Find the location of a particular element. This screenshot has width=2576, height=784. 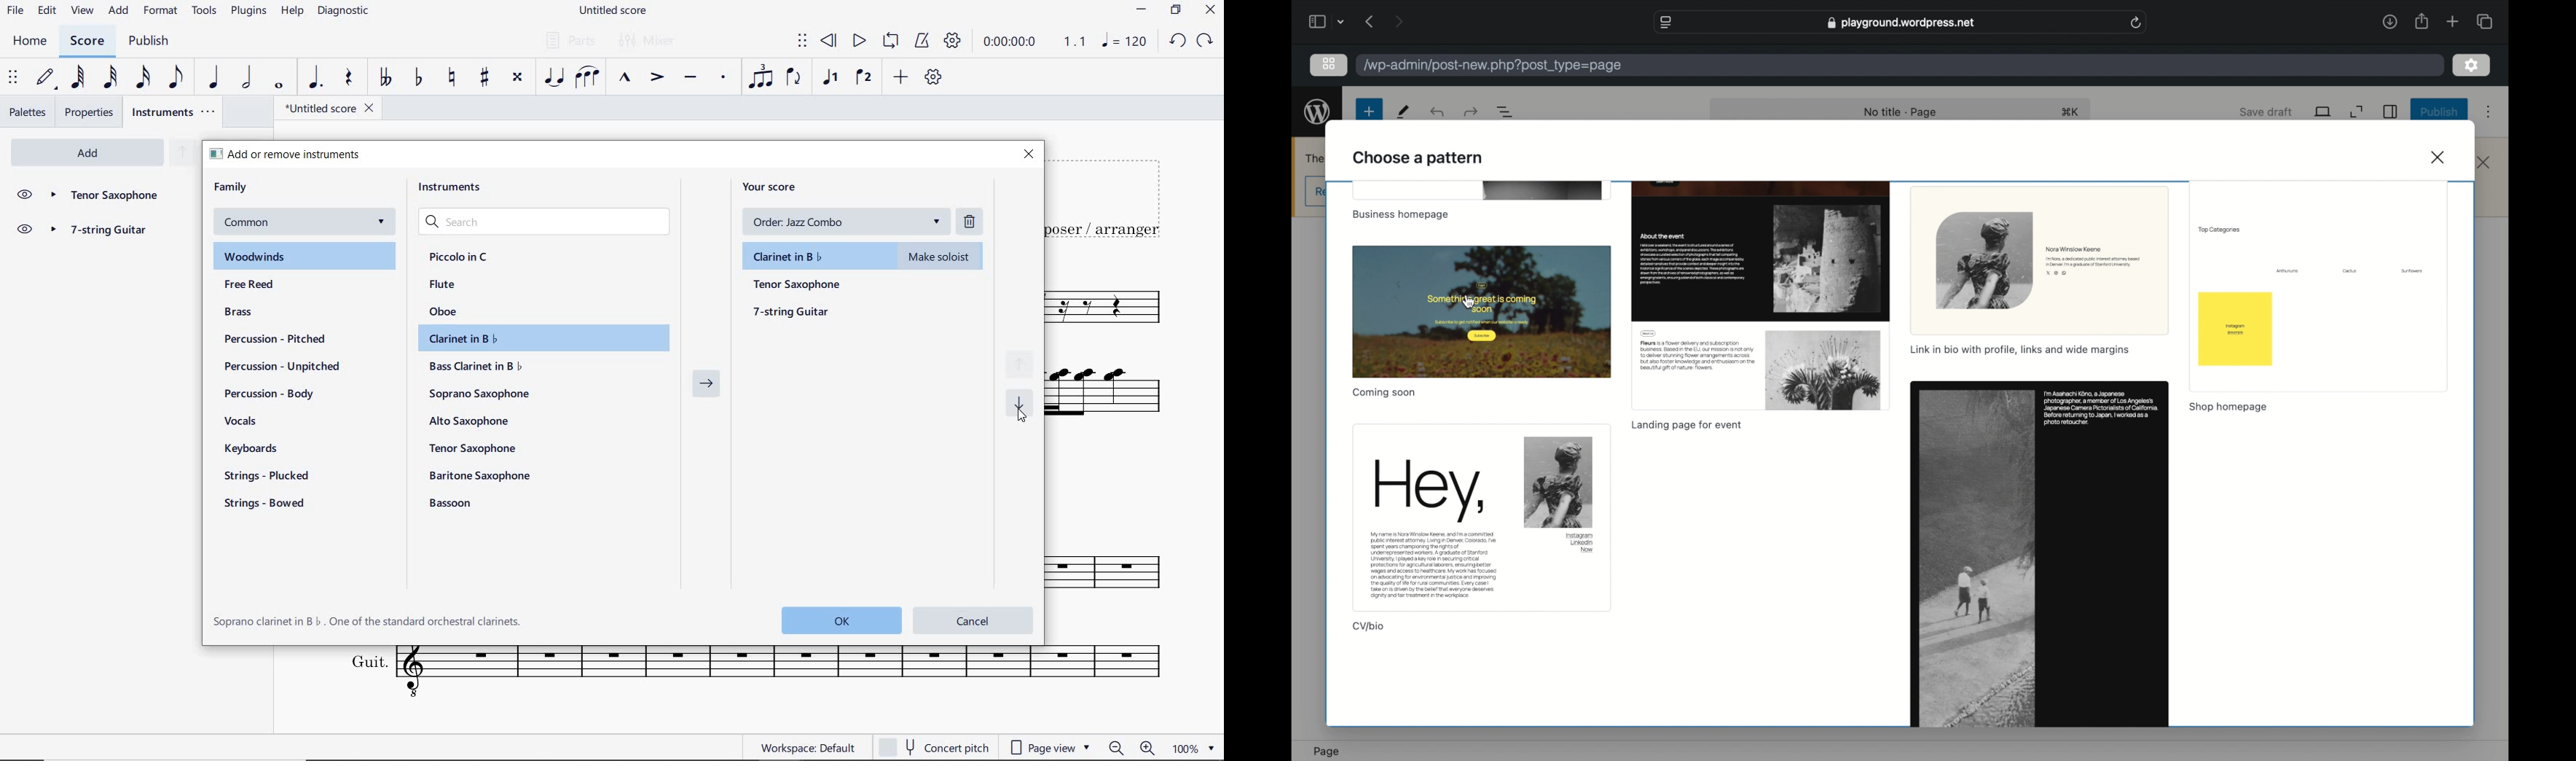

INSTRUMENTS is located at coordinates (175, 112).